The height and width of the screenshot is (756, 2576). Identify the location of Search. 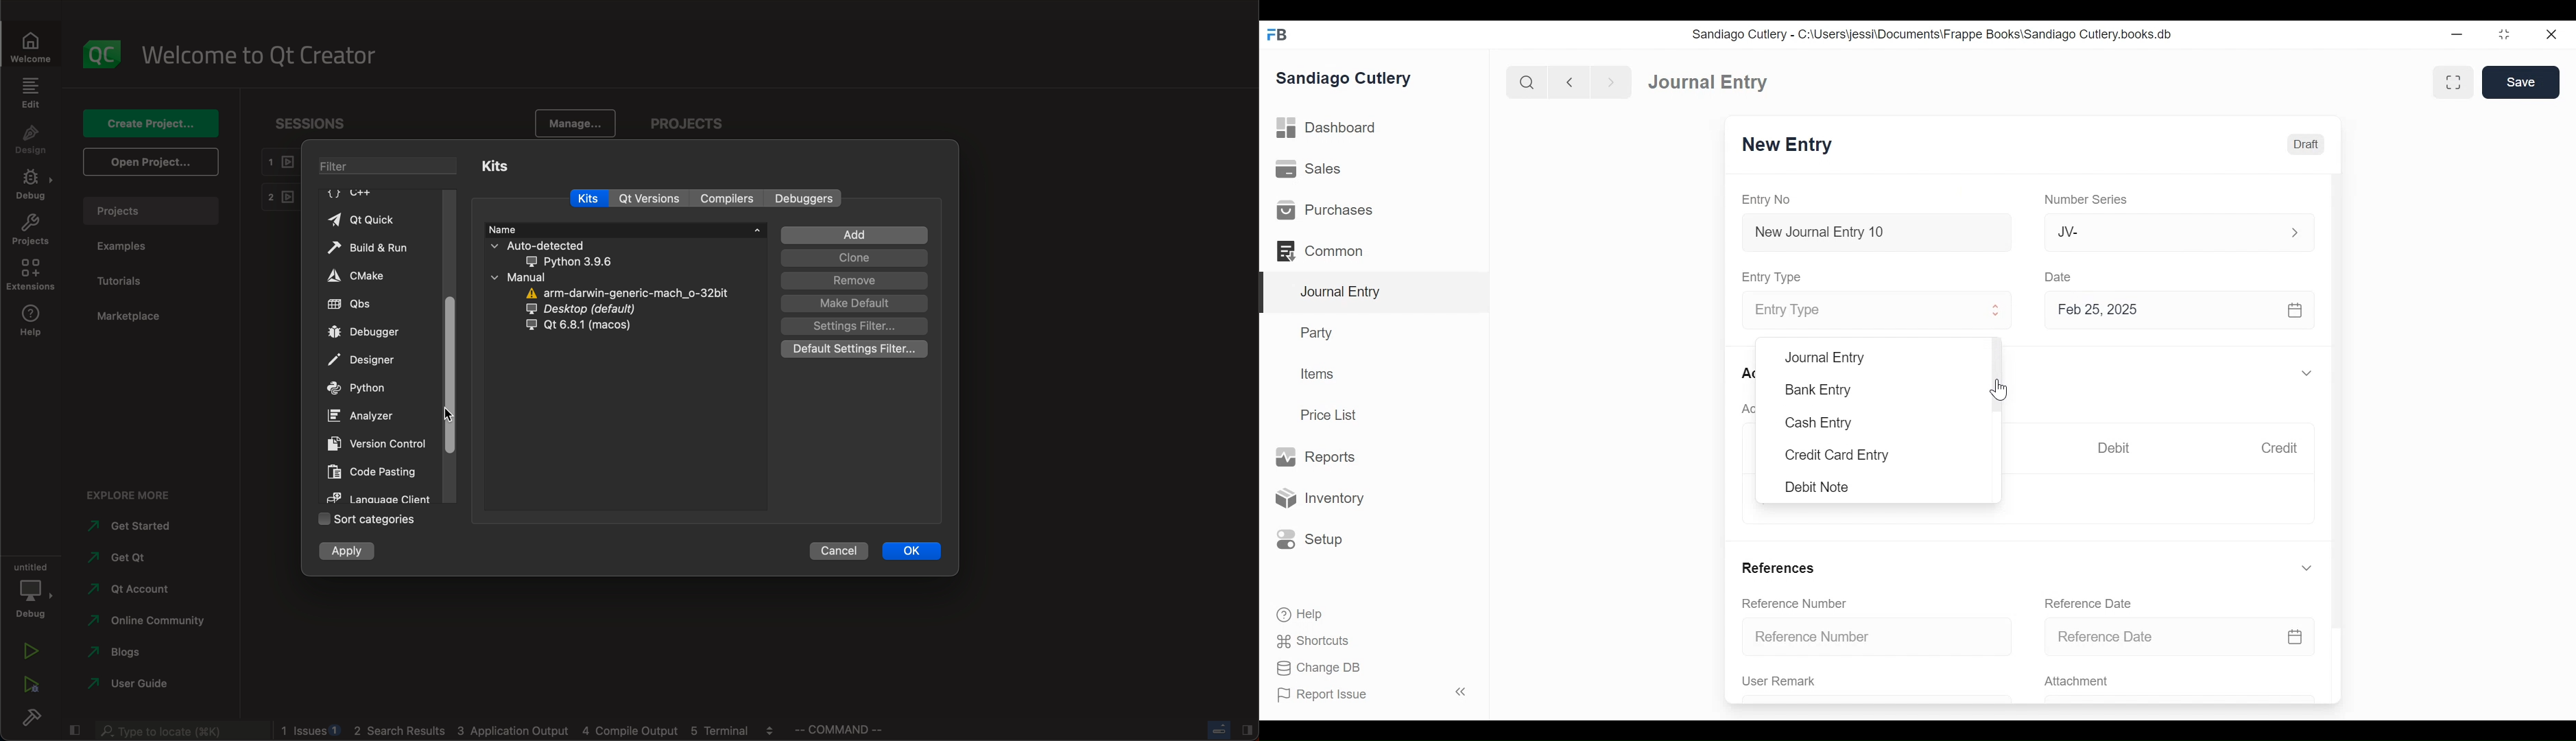
(1527, 82).